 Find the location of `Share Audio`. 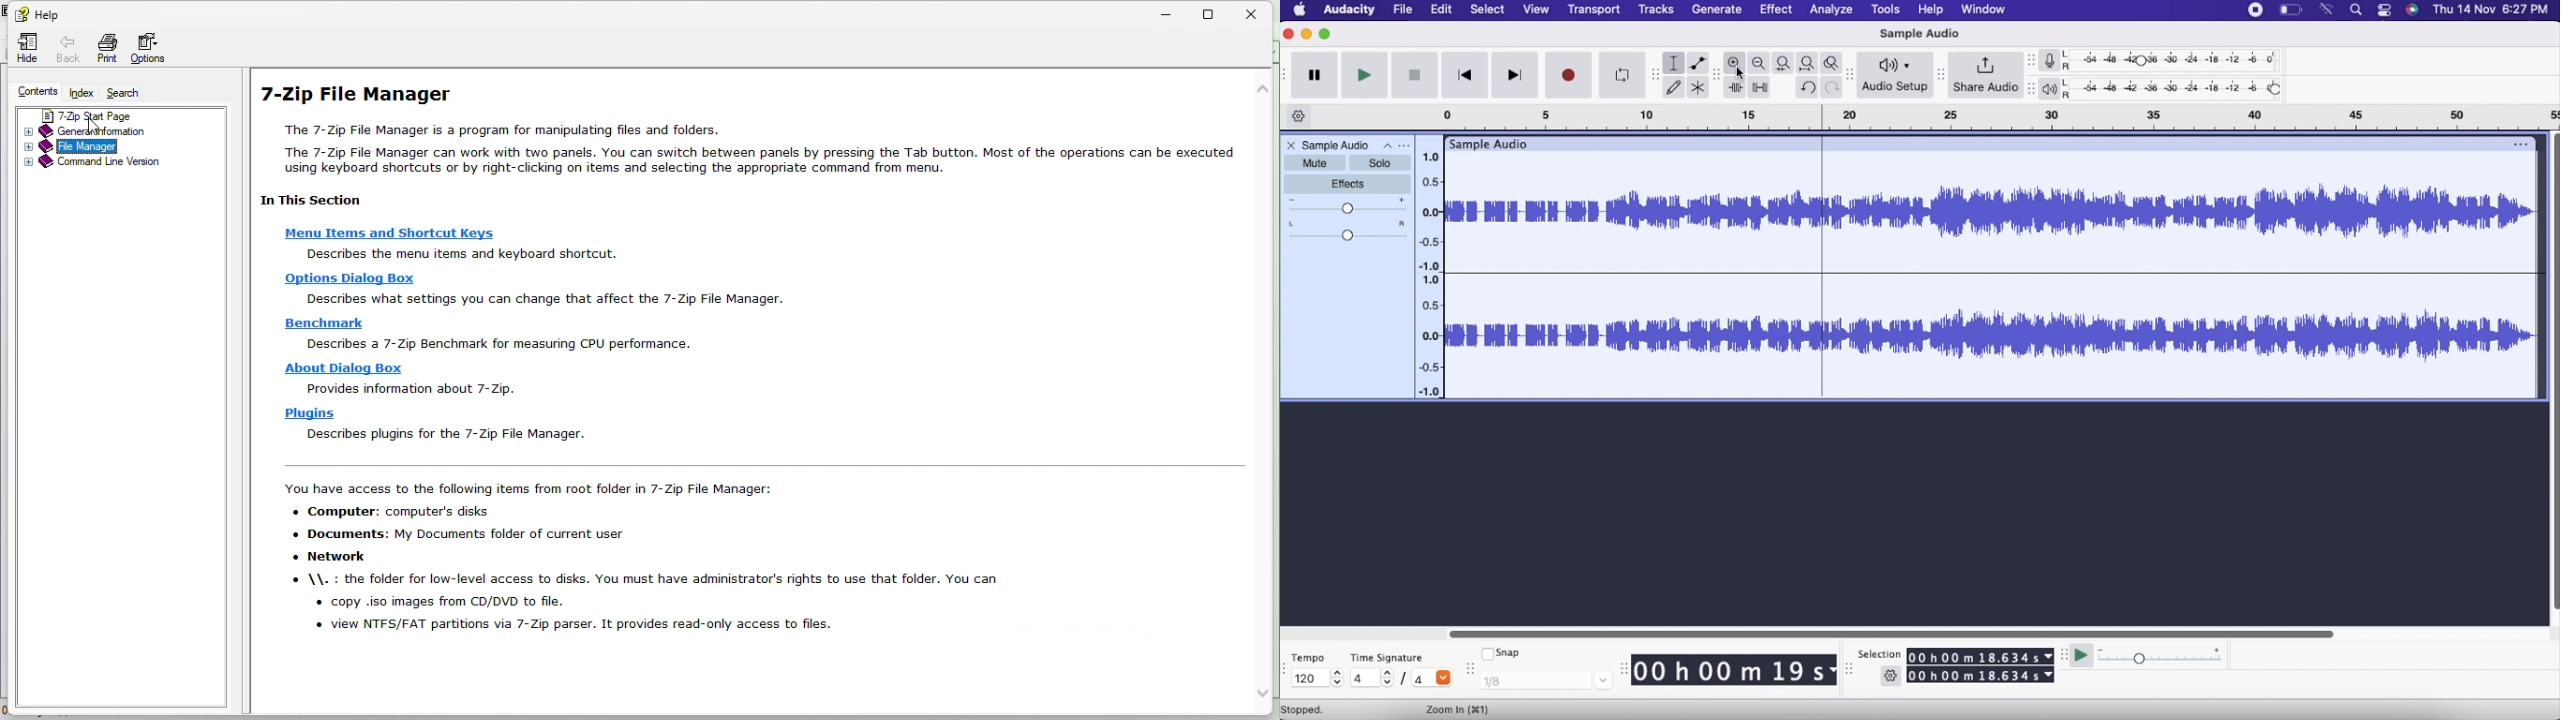

Share Audio is located at coordinates (1986, 75).